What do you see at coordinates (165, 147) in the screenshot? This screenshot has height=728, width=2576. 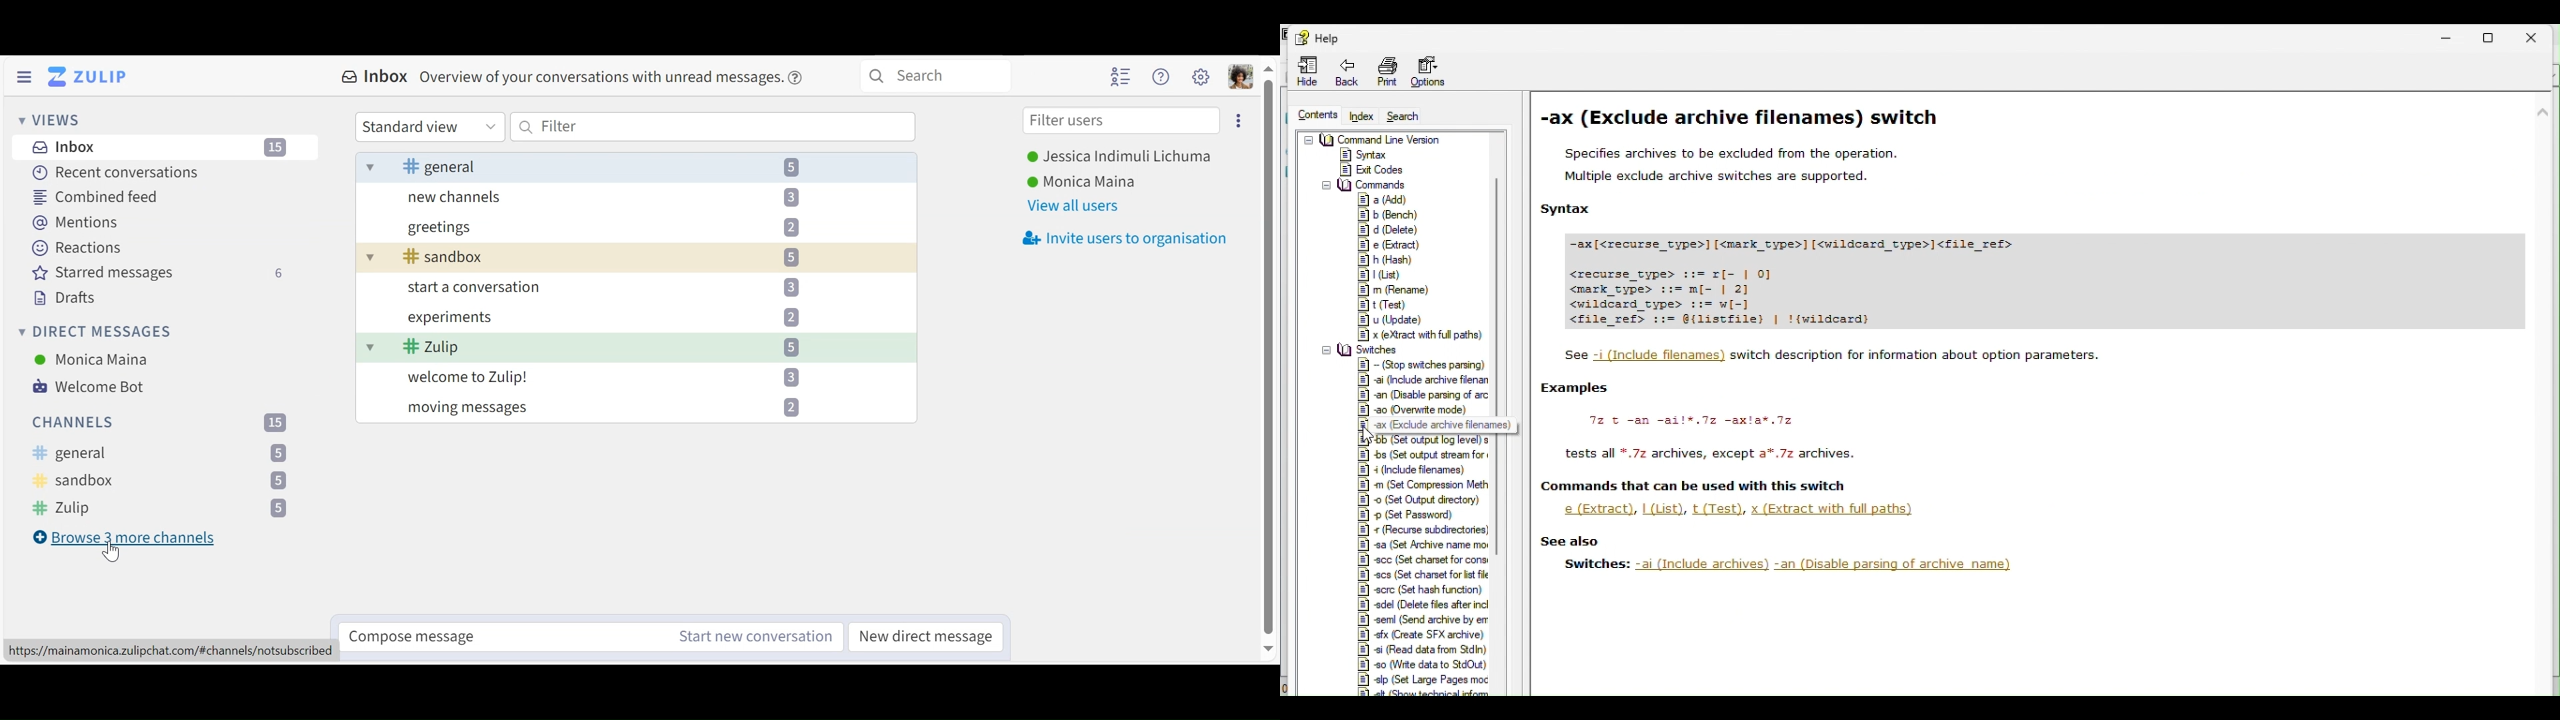 I see `Inbox` at bounding box center [165, 147].